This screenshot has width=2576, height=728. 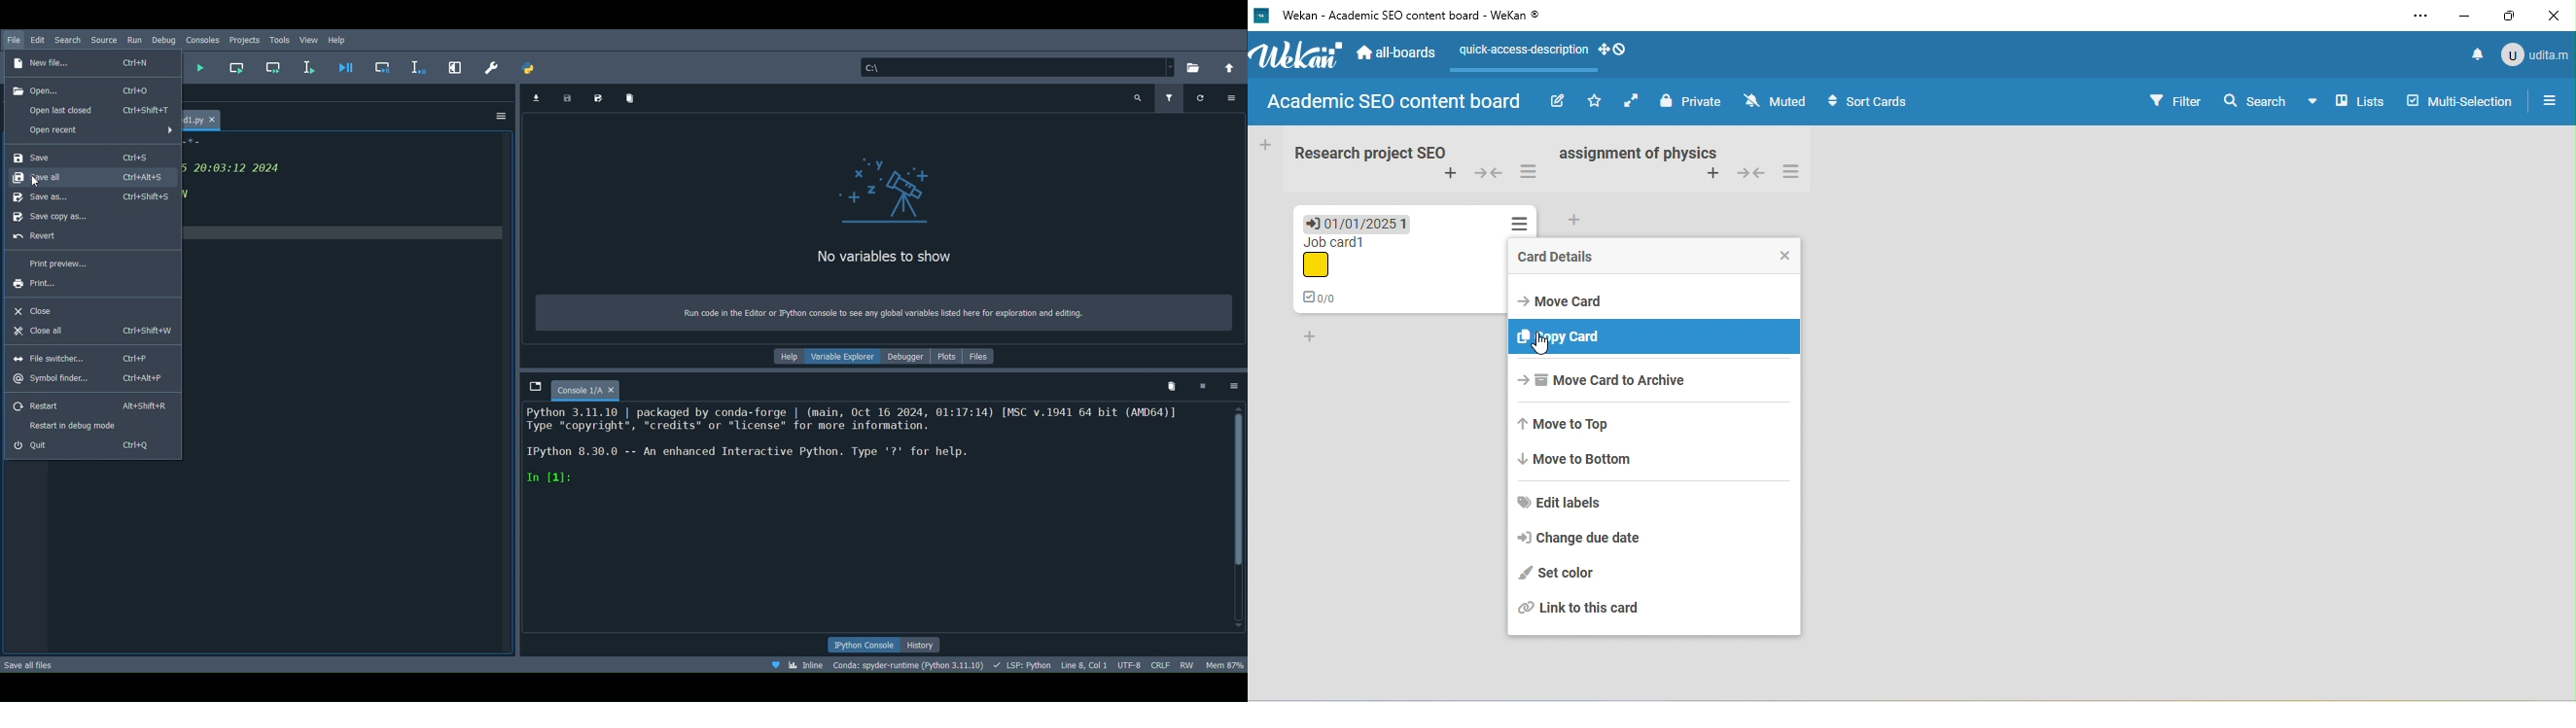 What do you see at coordinates (948, 357) in the screenshot?
I see `Plots` at bounding box center [948, 357].